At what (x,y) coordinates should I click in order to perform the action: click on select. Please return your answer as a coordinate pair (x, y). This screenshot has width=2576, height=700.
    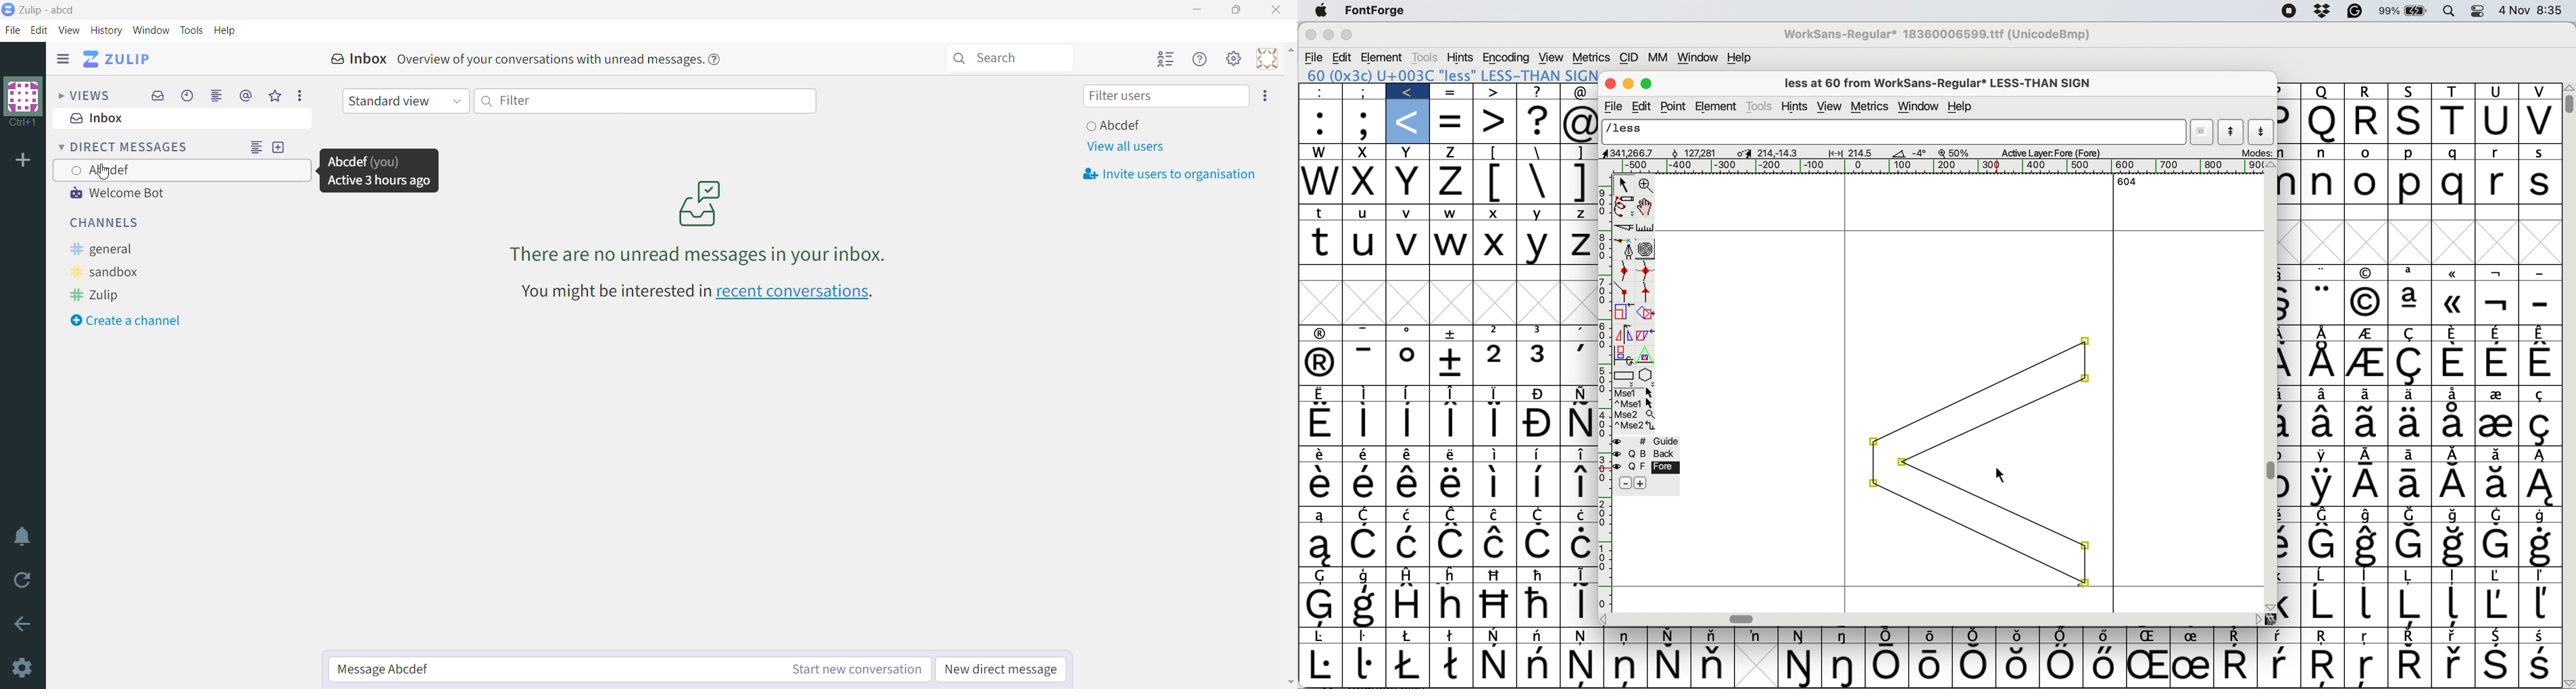
    Looking at the image, I should click on (1623, 186).